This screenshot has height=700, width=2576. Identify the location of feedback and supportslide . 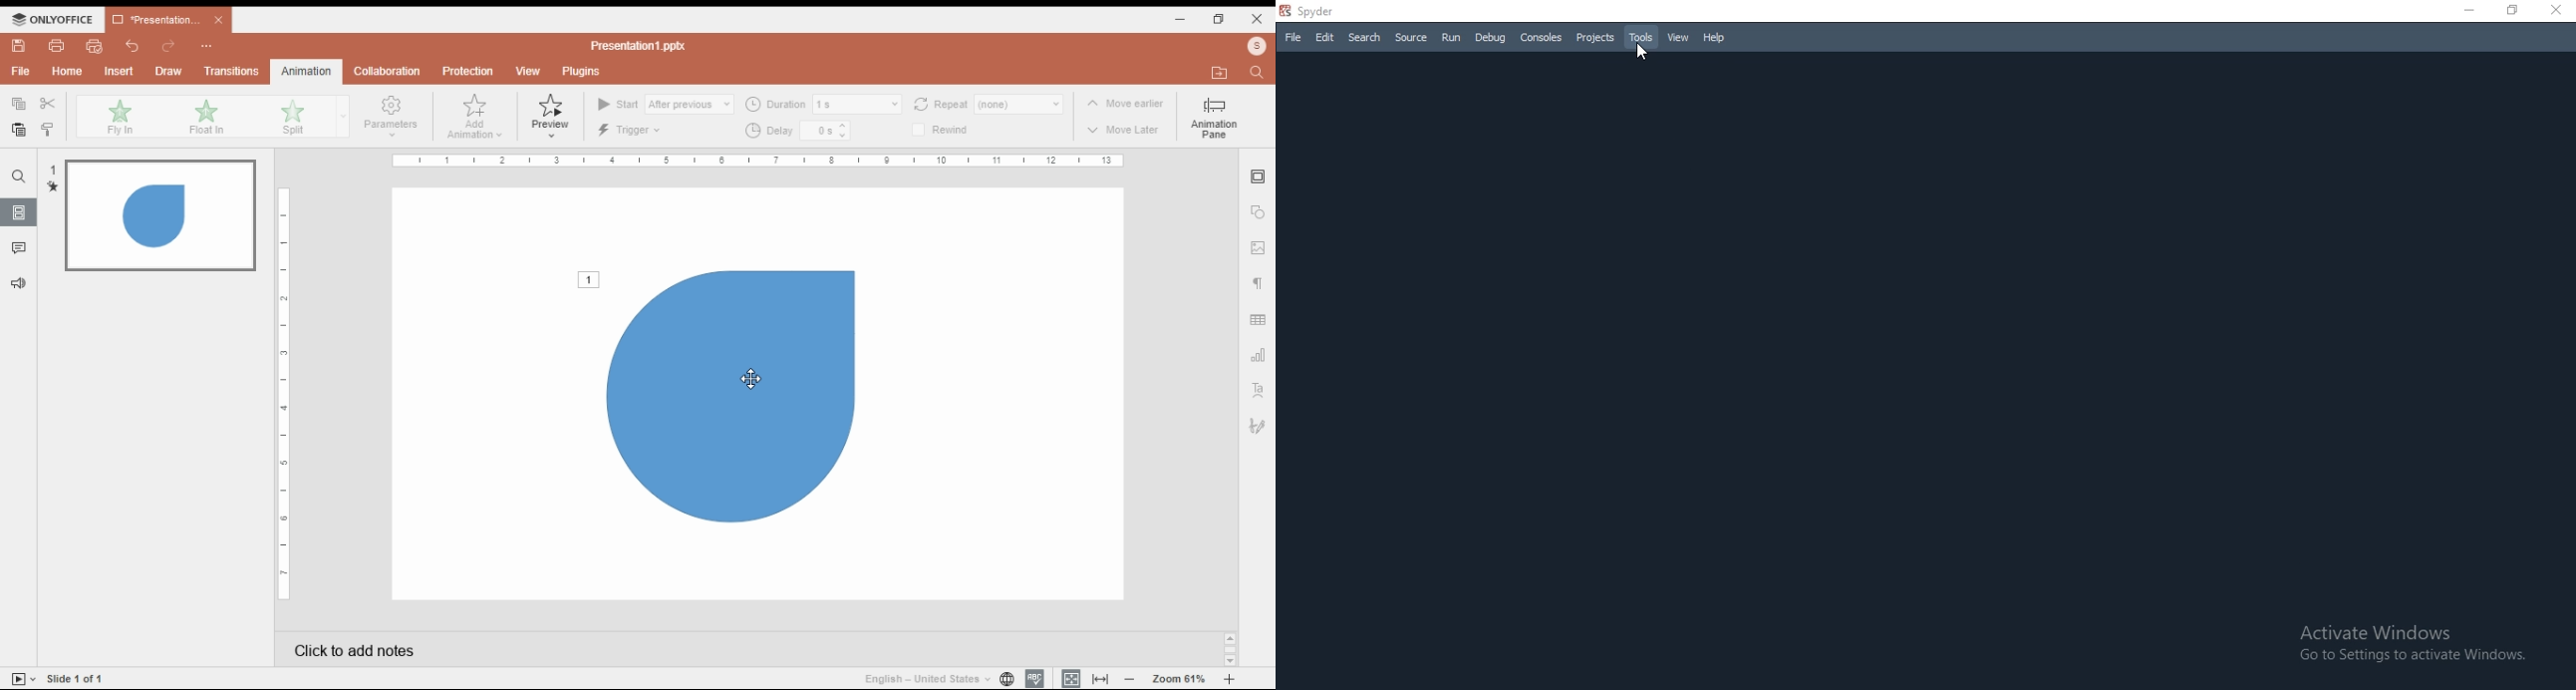
(23, 280).